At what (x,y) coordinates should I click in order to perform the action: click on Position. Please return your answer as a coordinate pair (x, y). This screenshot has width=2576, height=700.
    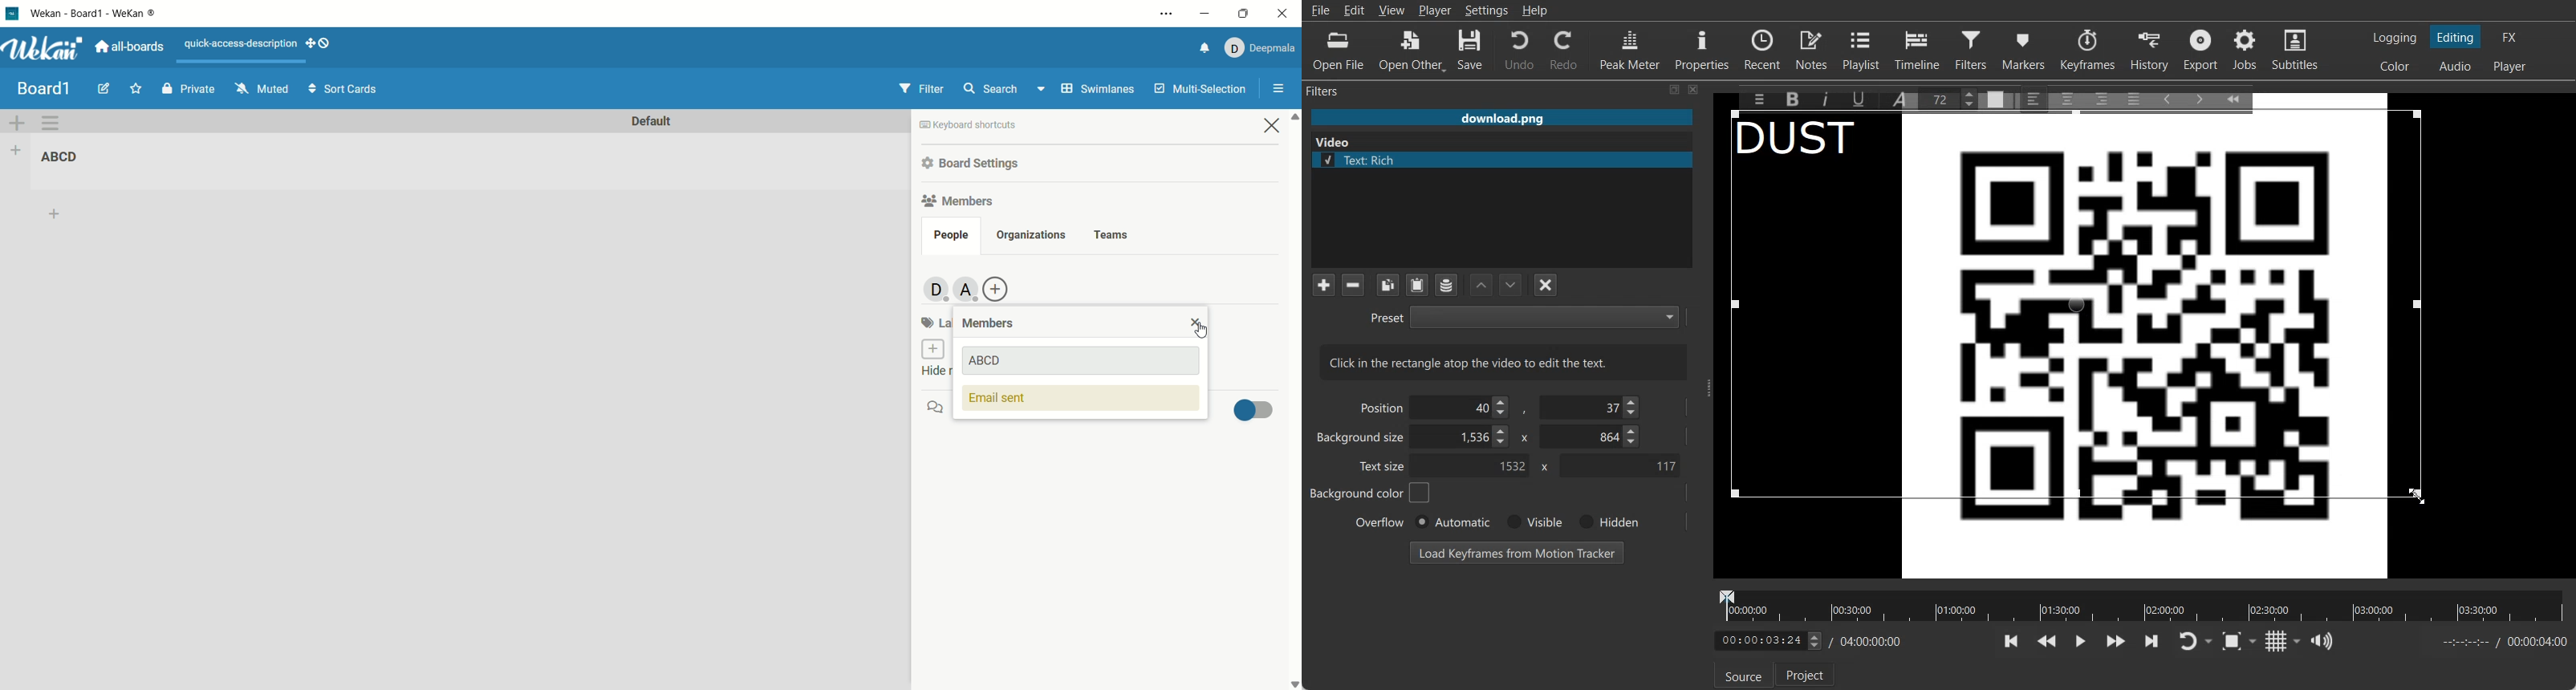
    Looking at the image, I should click on (1379, 407).